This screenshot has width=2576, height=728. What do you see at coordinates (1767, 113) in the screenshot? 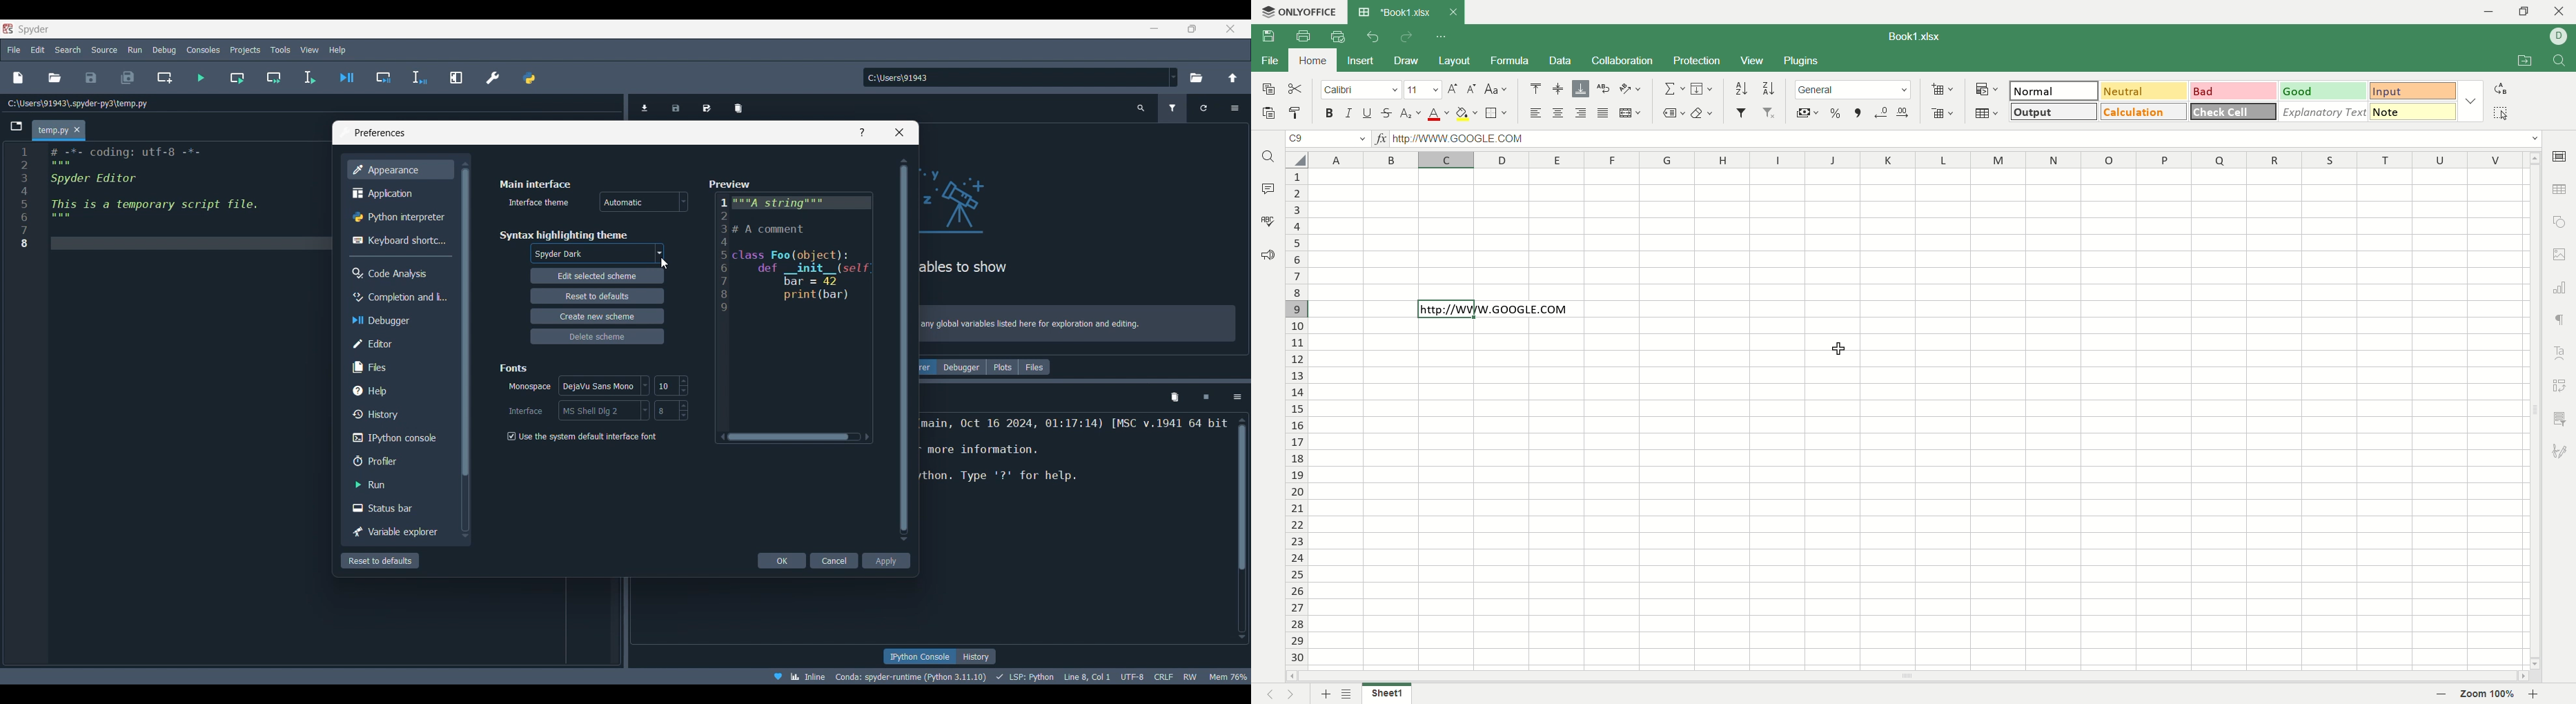
I see `remove filter` at bounding box center [1767, 113].